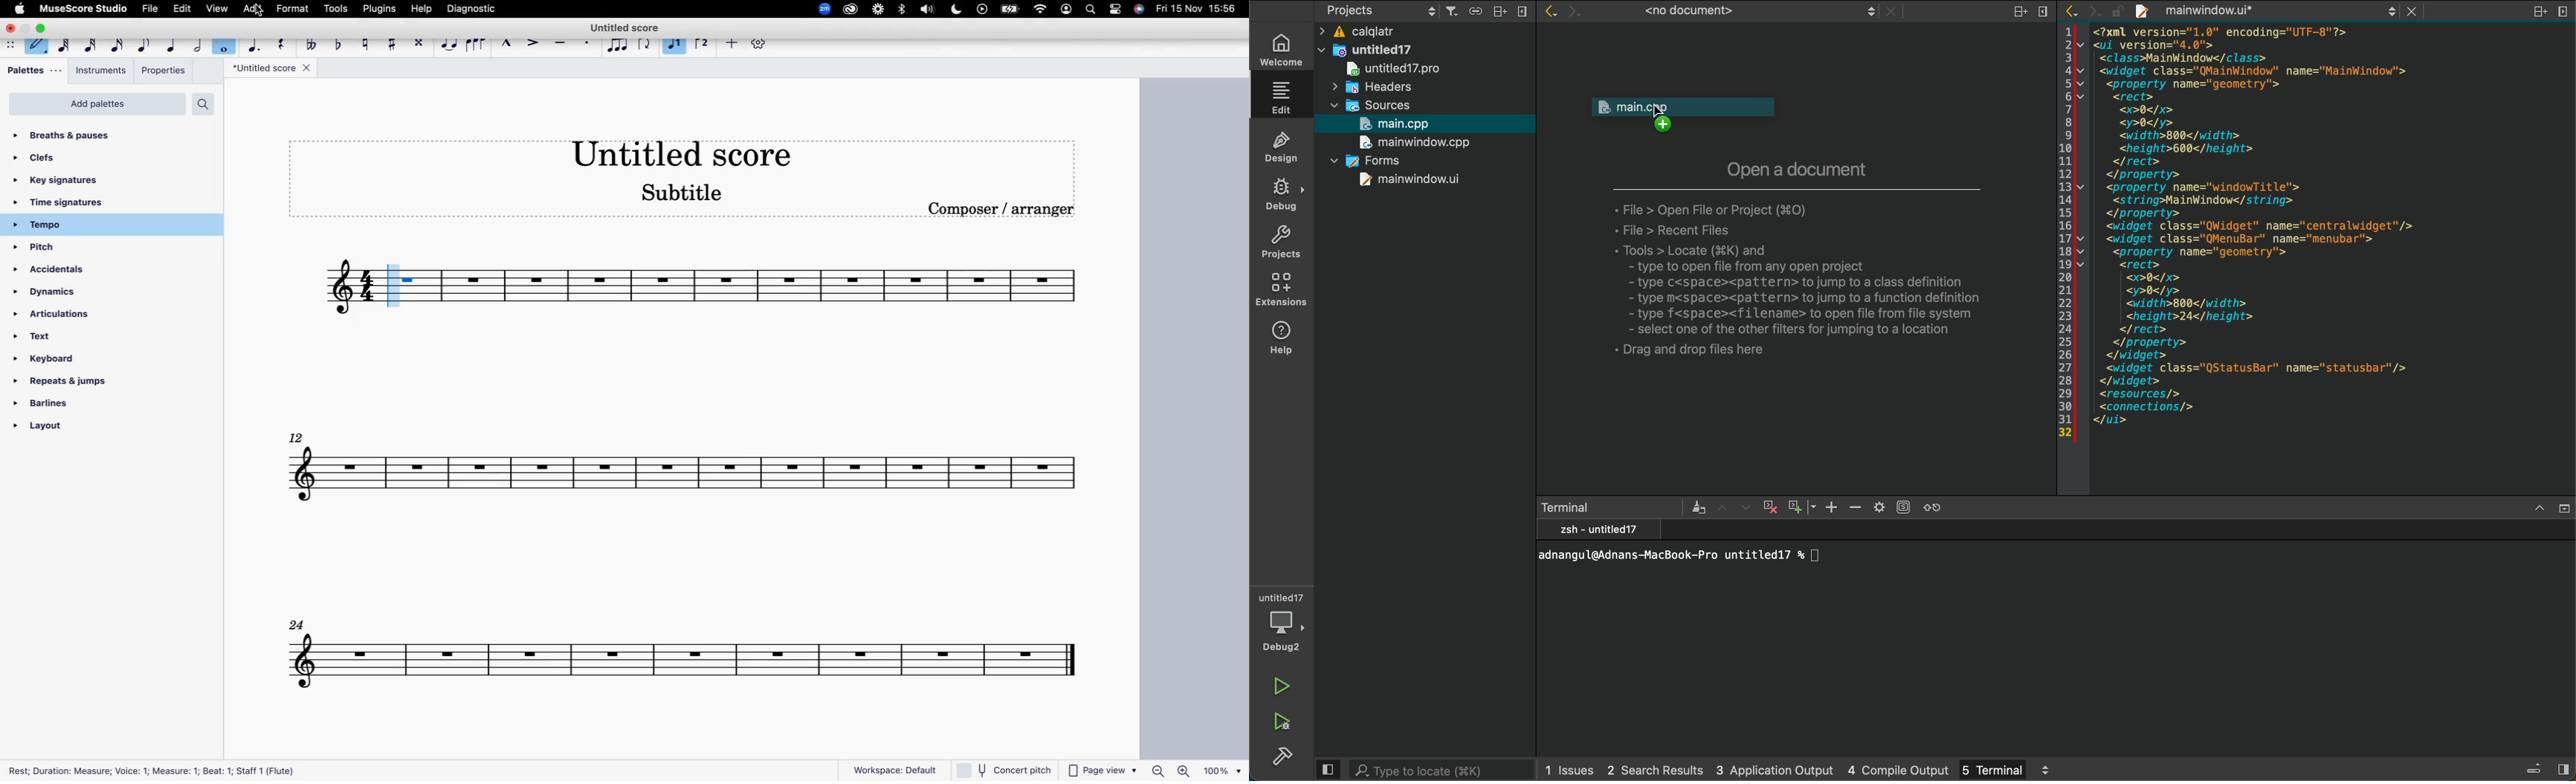 This screenshot has width=2576, height=784. Describe the element at coordinates (1283, 688) in the screenshot. I see `run ` at that location.